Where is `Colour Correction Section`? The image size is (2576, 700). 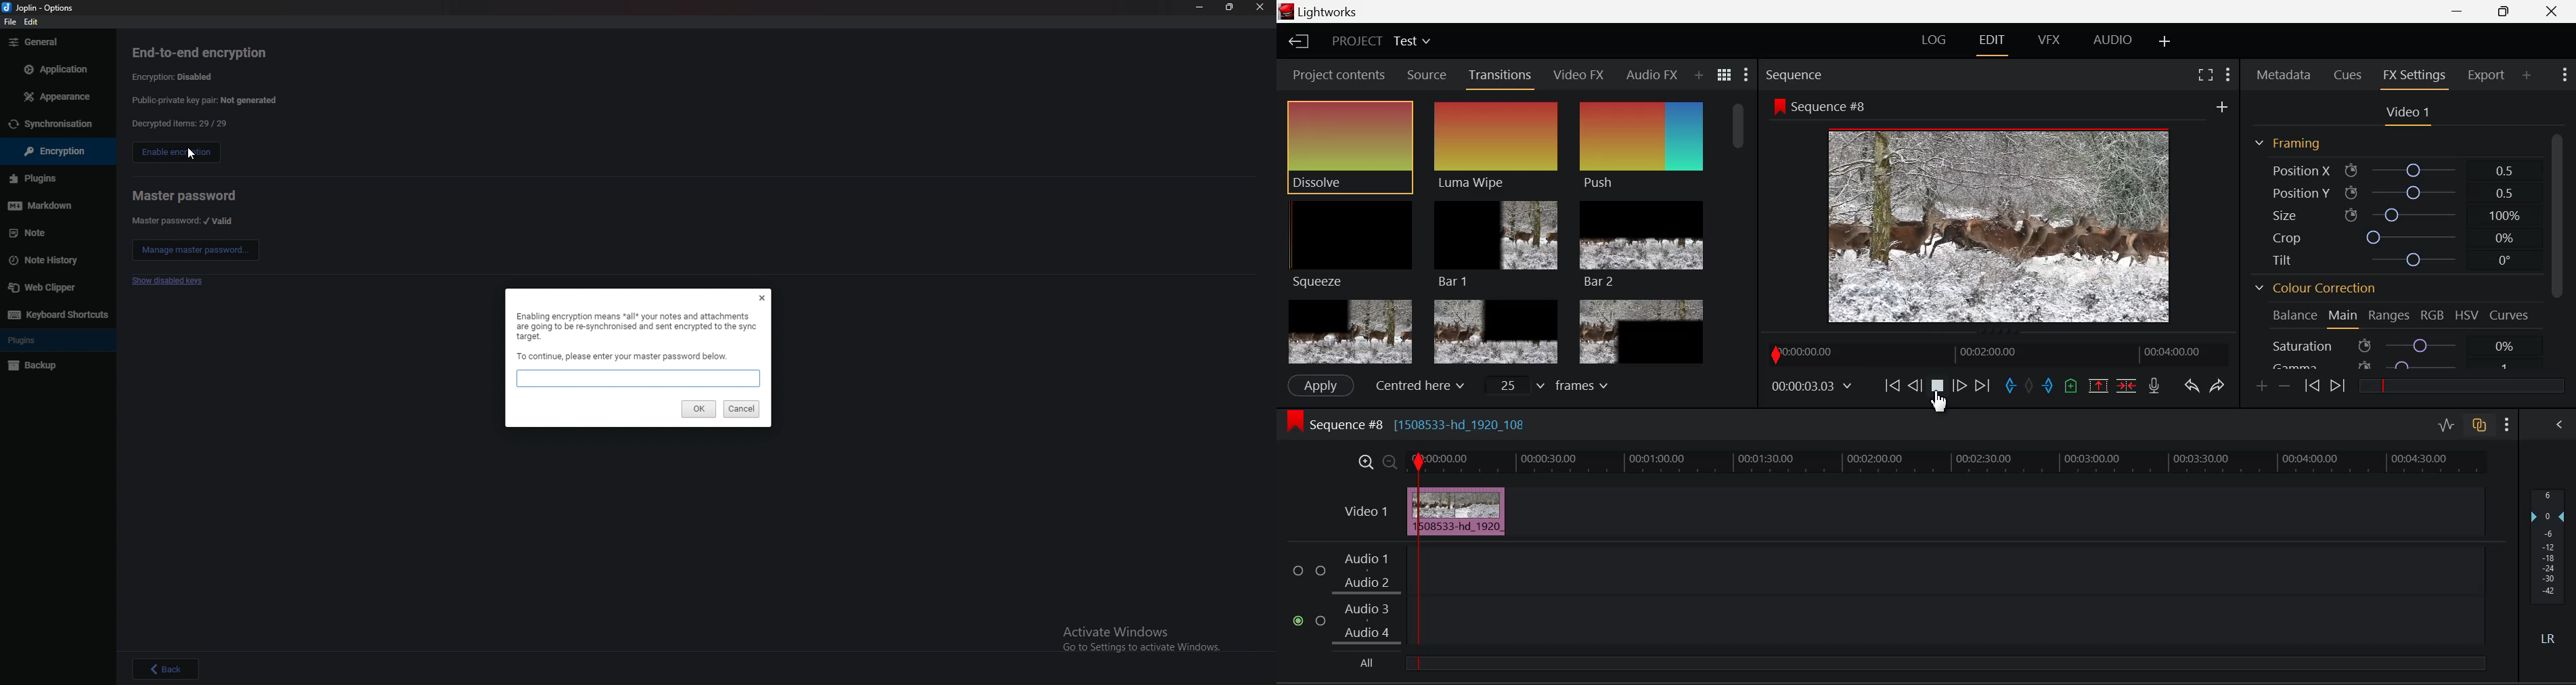
Colour Correction Section is located at coordinates (2316, 289).